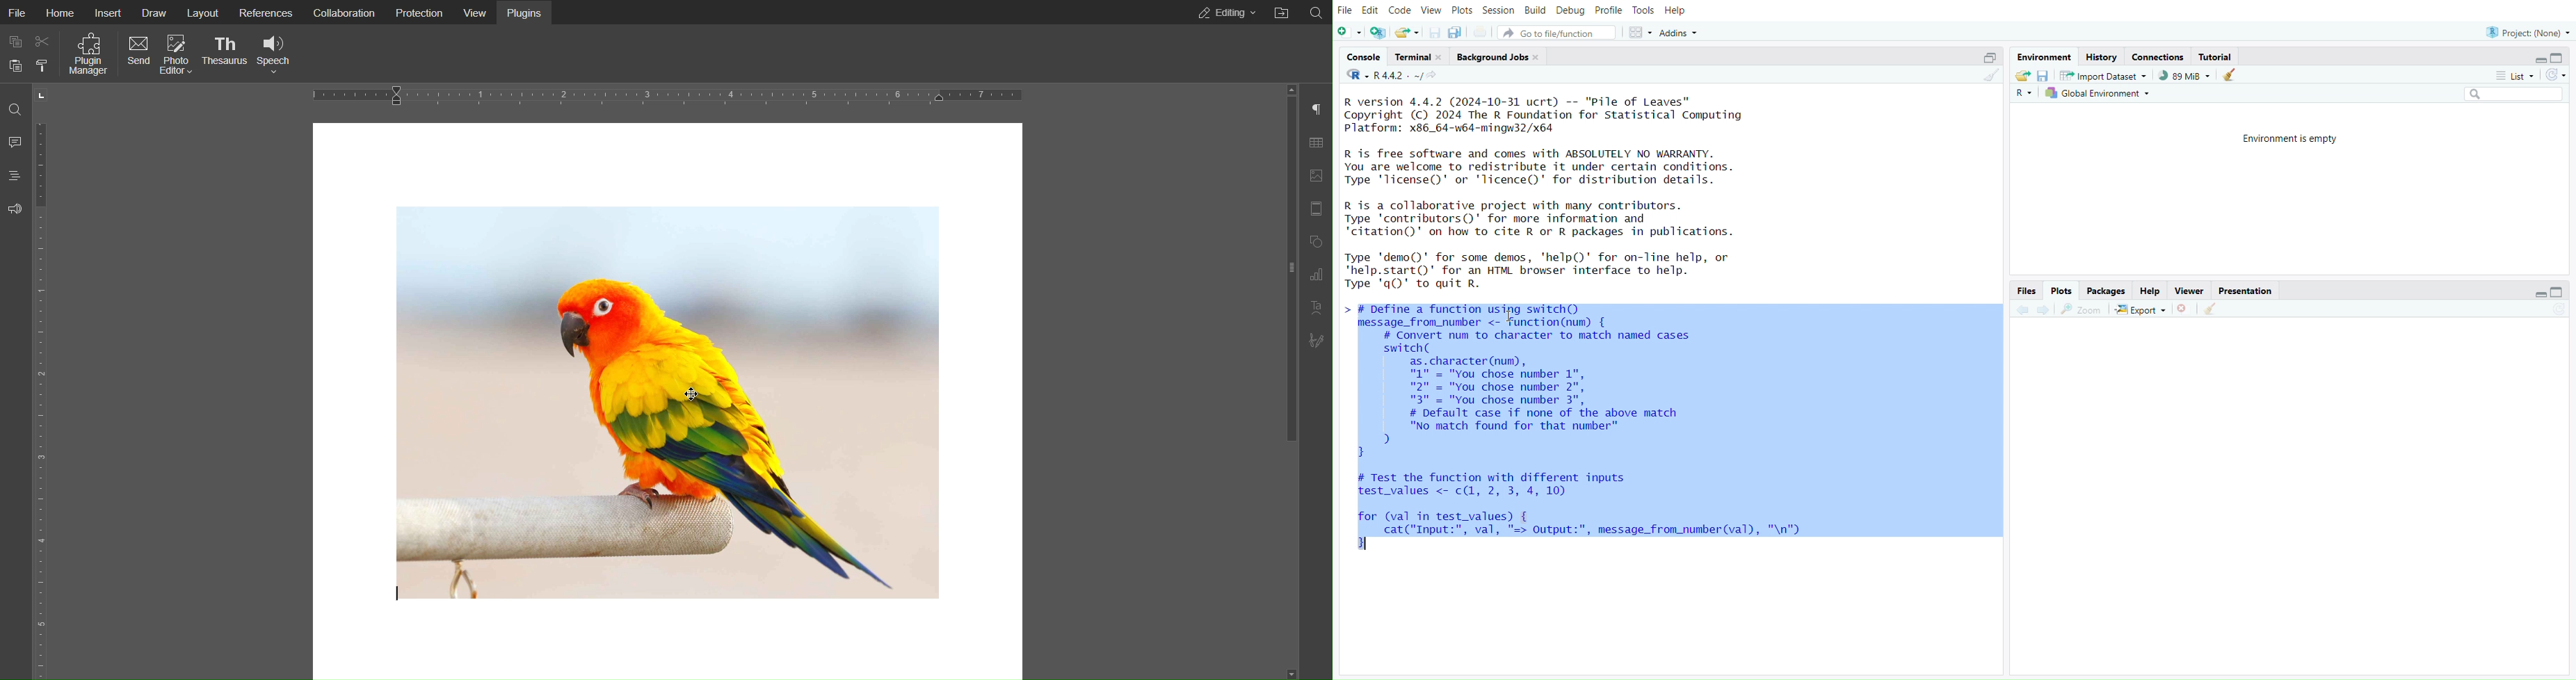 This screenshot has height=700, width=2576. Describe the element at coordinates (1558, 196) in the screenshot. I see `R version 4.4.2 (2024-10-31 ucrt) -- "Pile of Leaves"
Copyright (C) 2024 The R Foundation for Statistical Computing
Platform: x86_64-w64-mingw32/x64

R is free software and comes with ABSOLUTELY NO WARRANTY.
You are welcome to redistribute it under certain conditions.
Type 'license()' or 'licence()' for distribution details.

R is a collaborative project with many contributors.

Type 'contributors()' for more information and

"citation()' on how to cite R or R packages in publications.
Type 'demo()' for some demos, 'help()' for on-Tine help, or
"help.start()"' for an HTML browser interface to help.

Type 'qQ' to quit R.` at that location.